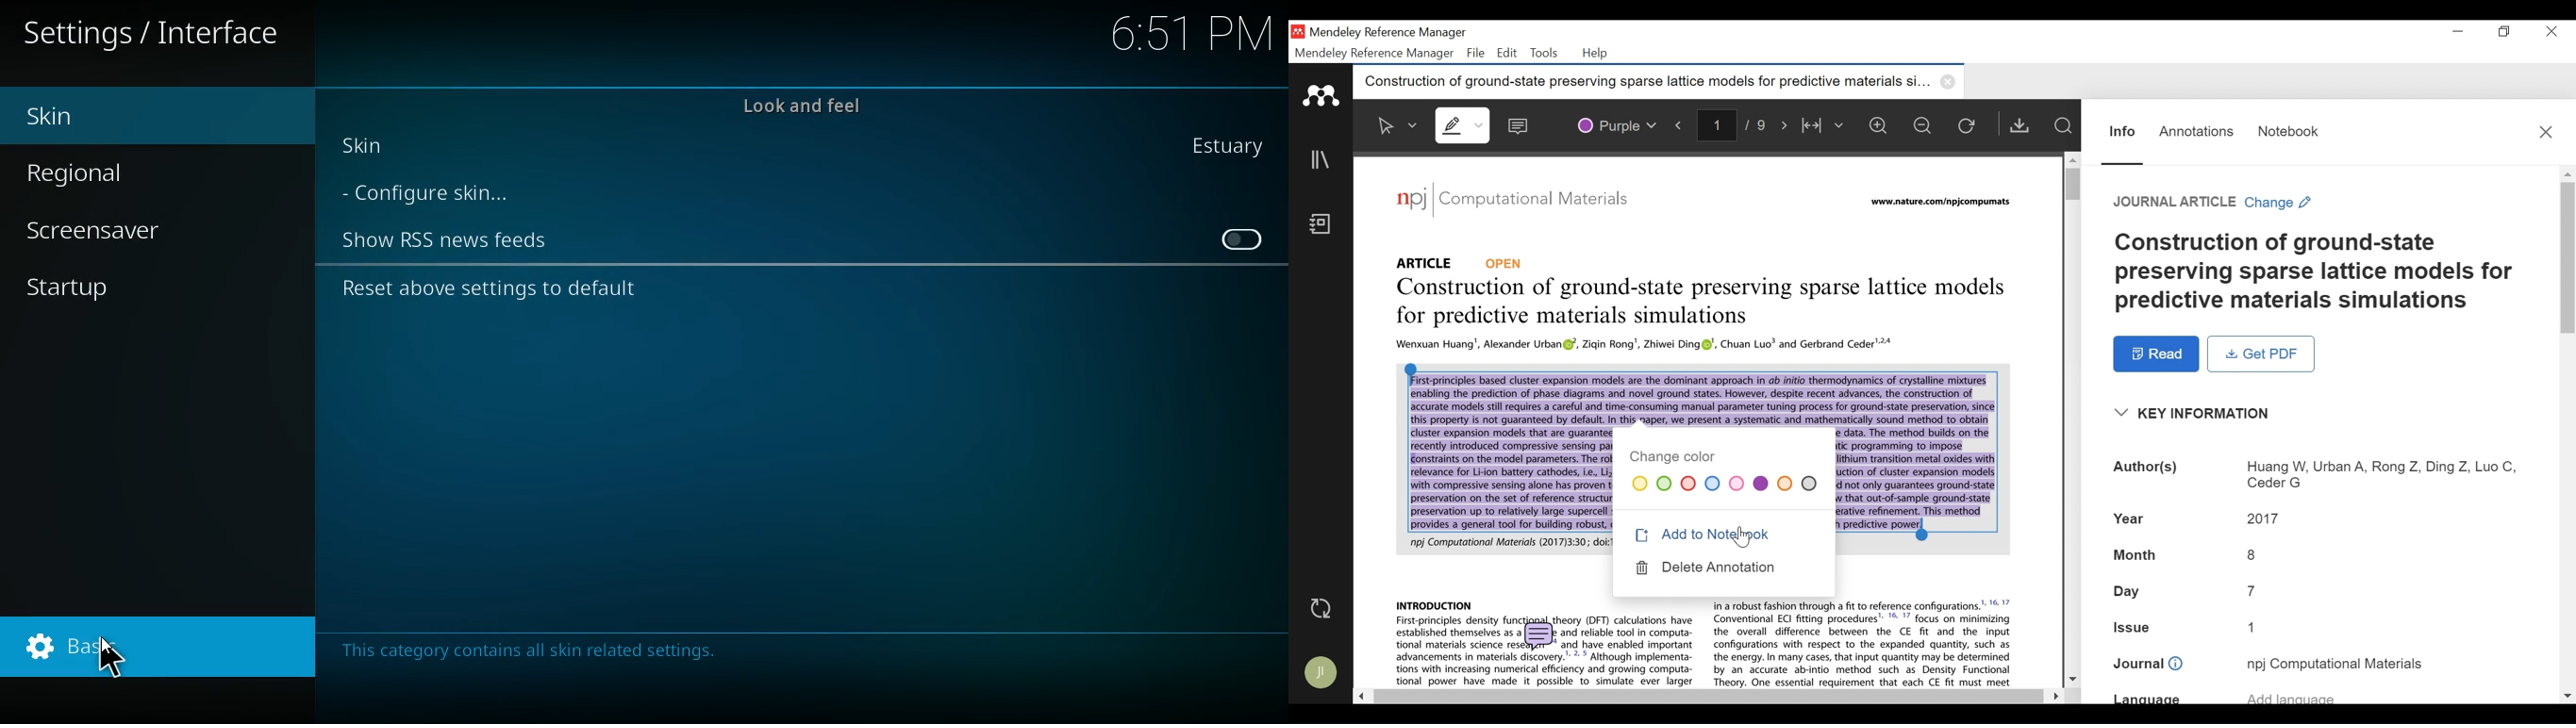 This screenshot has width=2576, height=728. What do you see at coordinates (1825, 124) in the screenshot?
I see `Fit to Width` at bounding box center [1825, 124].